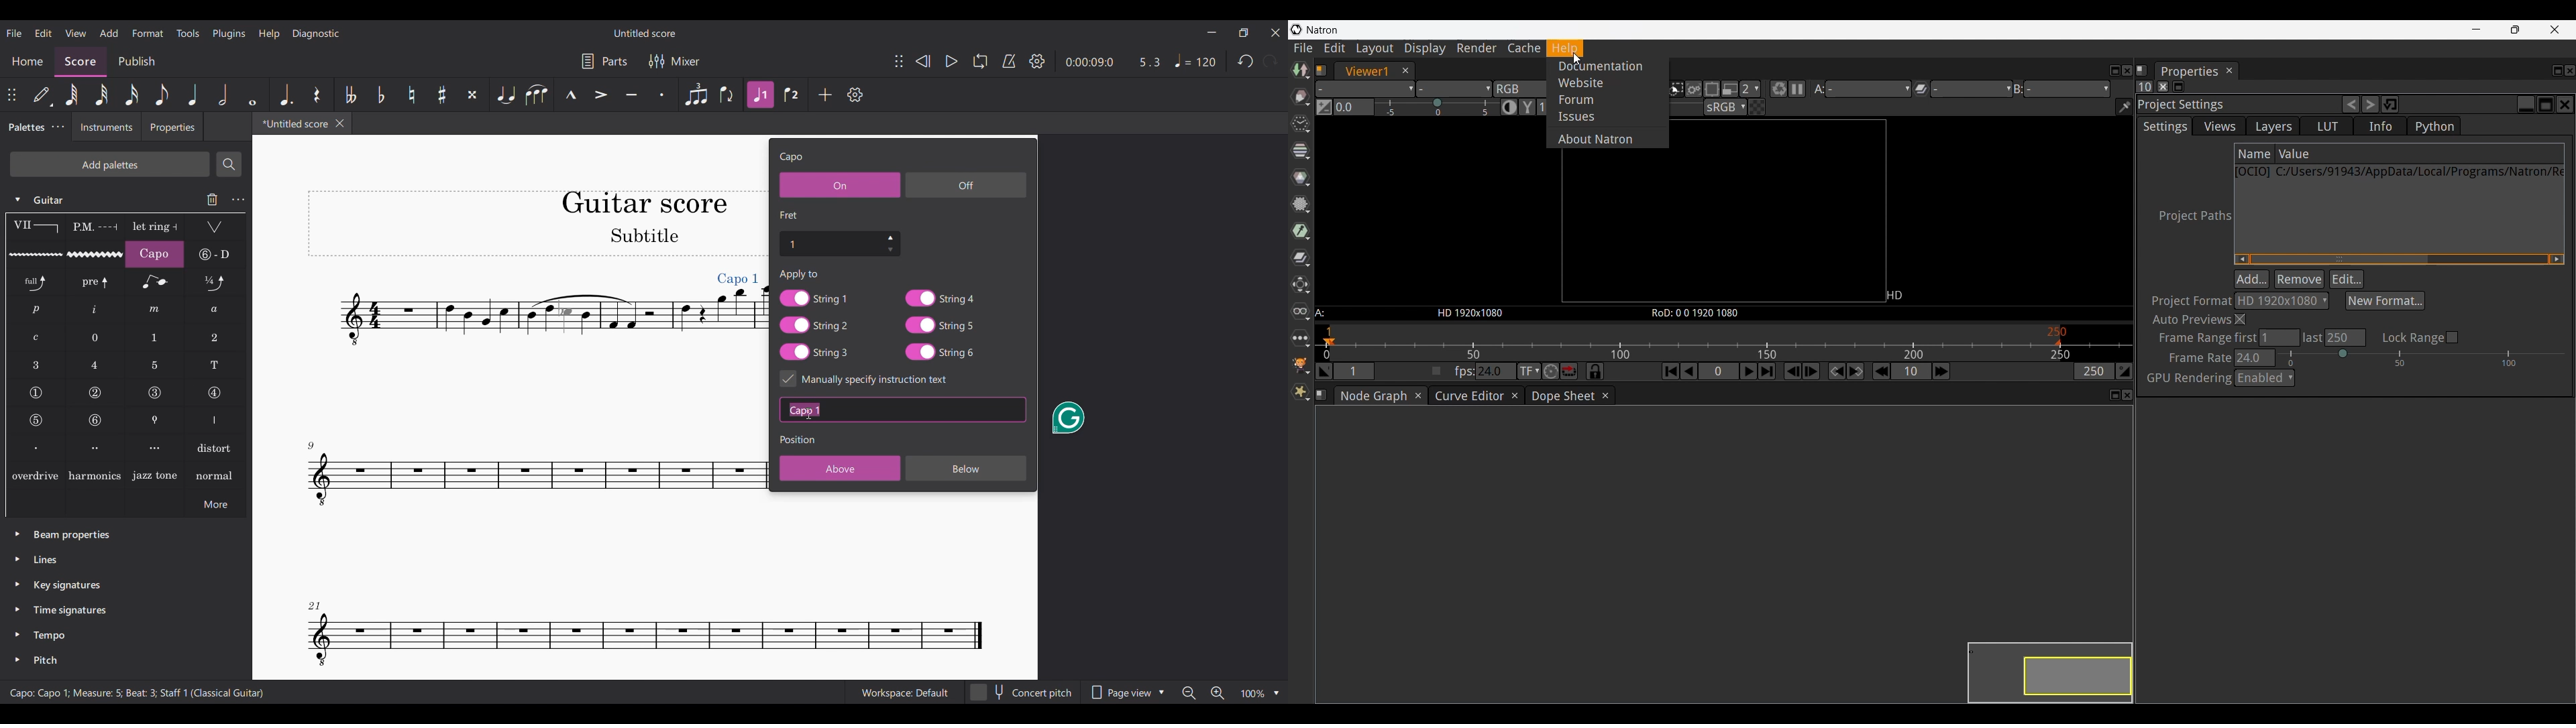  What do you see at coordinates (904, 692) in the screenshot?
I see `Current workspace setting` at bounding box center [904, 692].